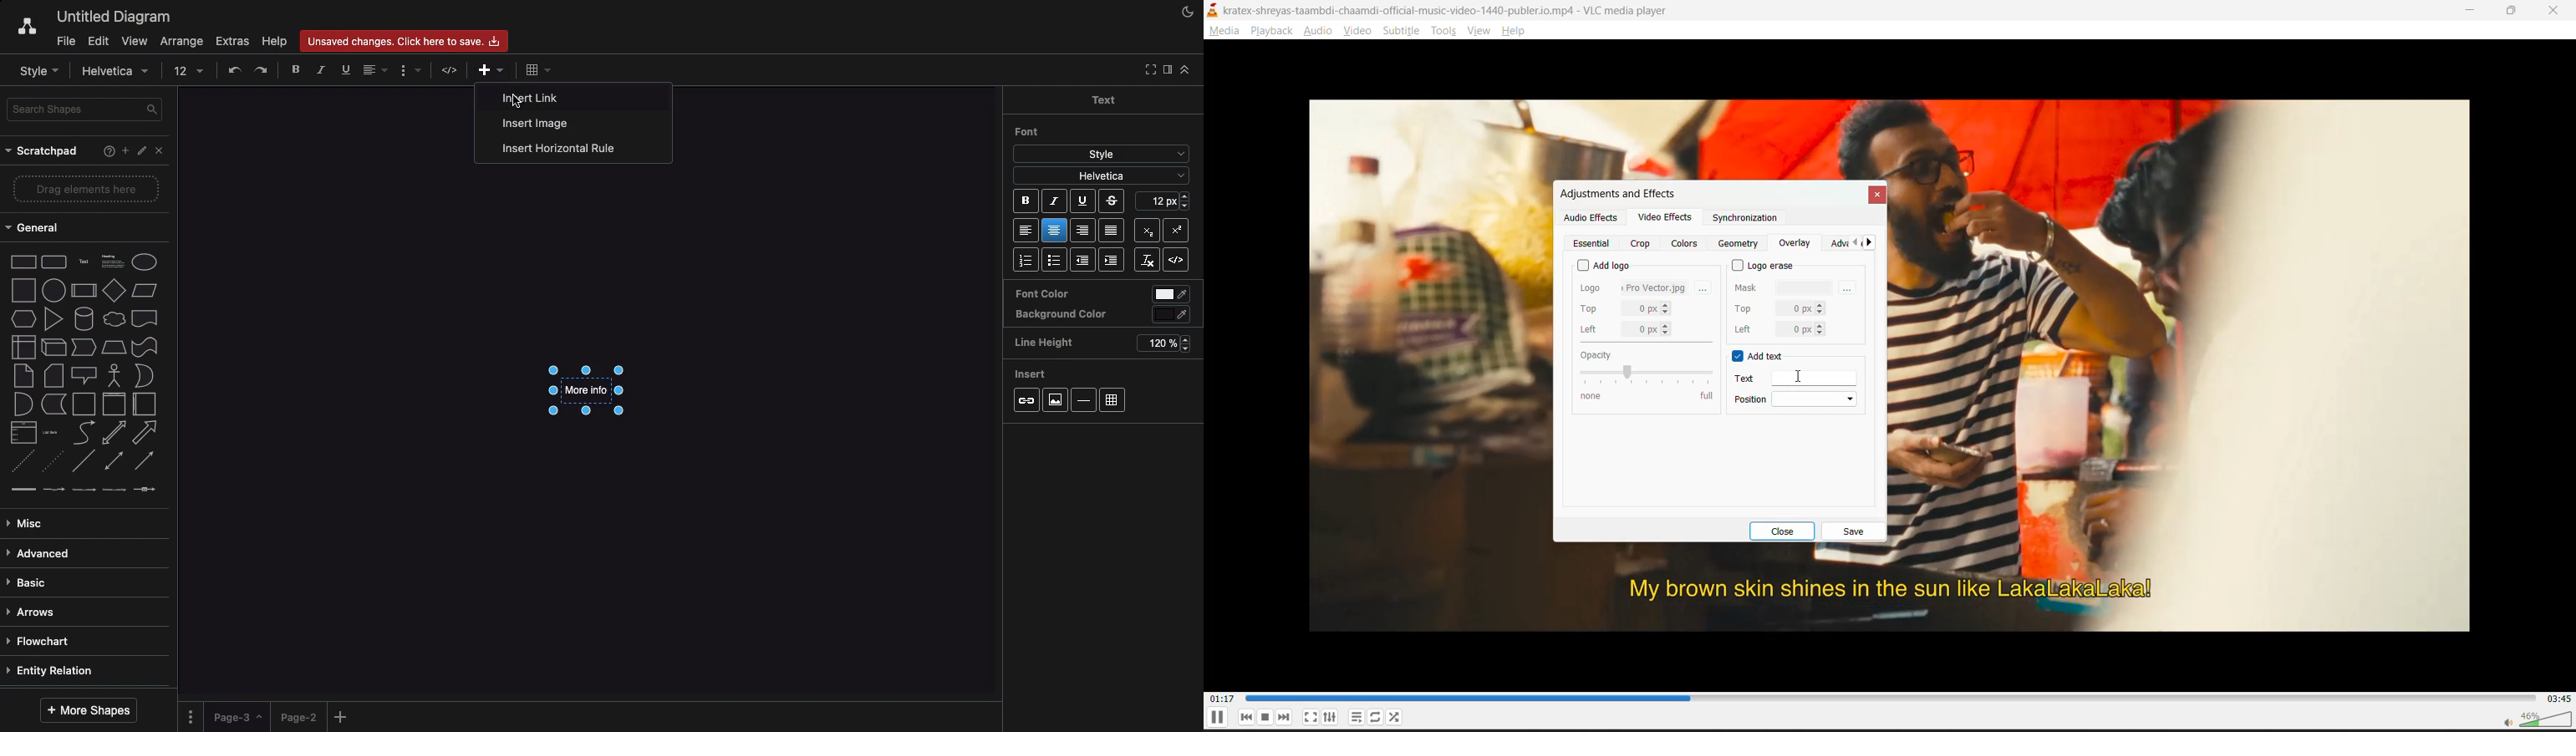  Describe the element at coordinates (1634, 286) in the screenshot. I see `logo` at that location.